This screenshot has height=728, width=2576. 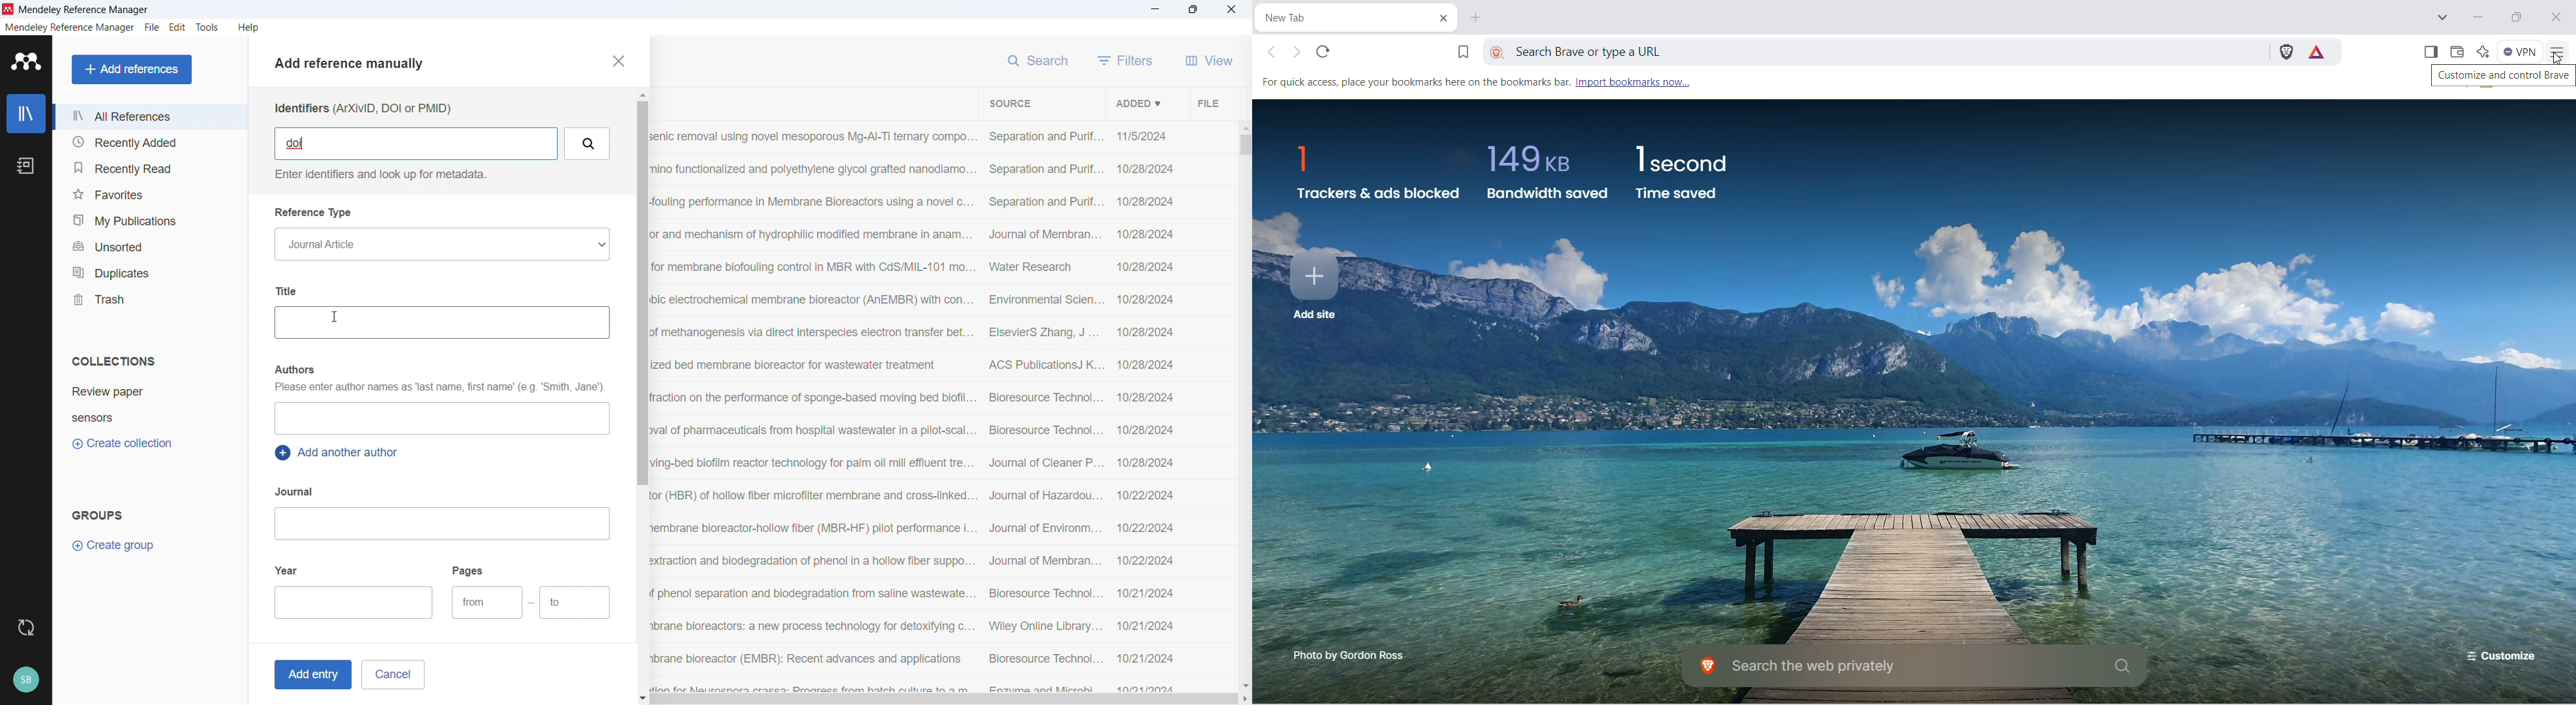 I want to click on reload, so click(x=1326, y=52).